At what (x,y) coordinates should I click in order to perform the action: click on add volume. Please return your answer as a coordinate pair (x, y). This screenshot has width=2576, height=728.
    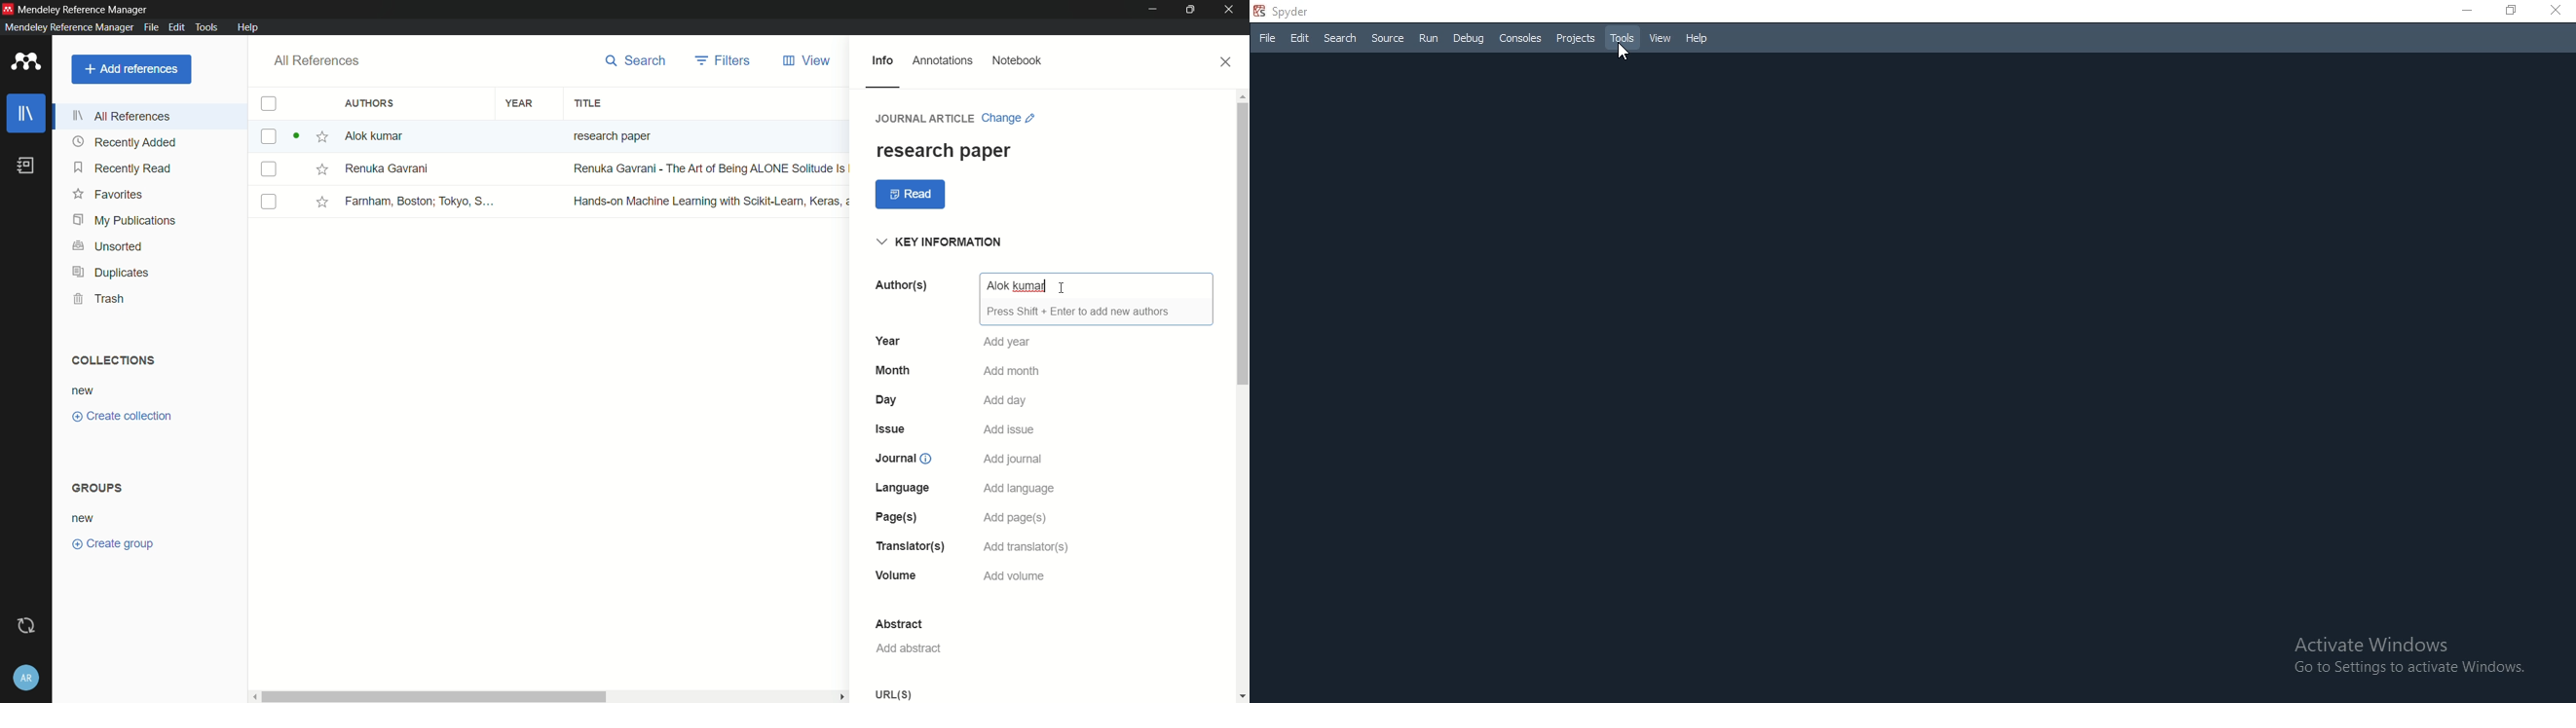
    Looking at the image, I should click on (1016, 577).